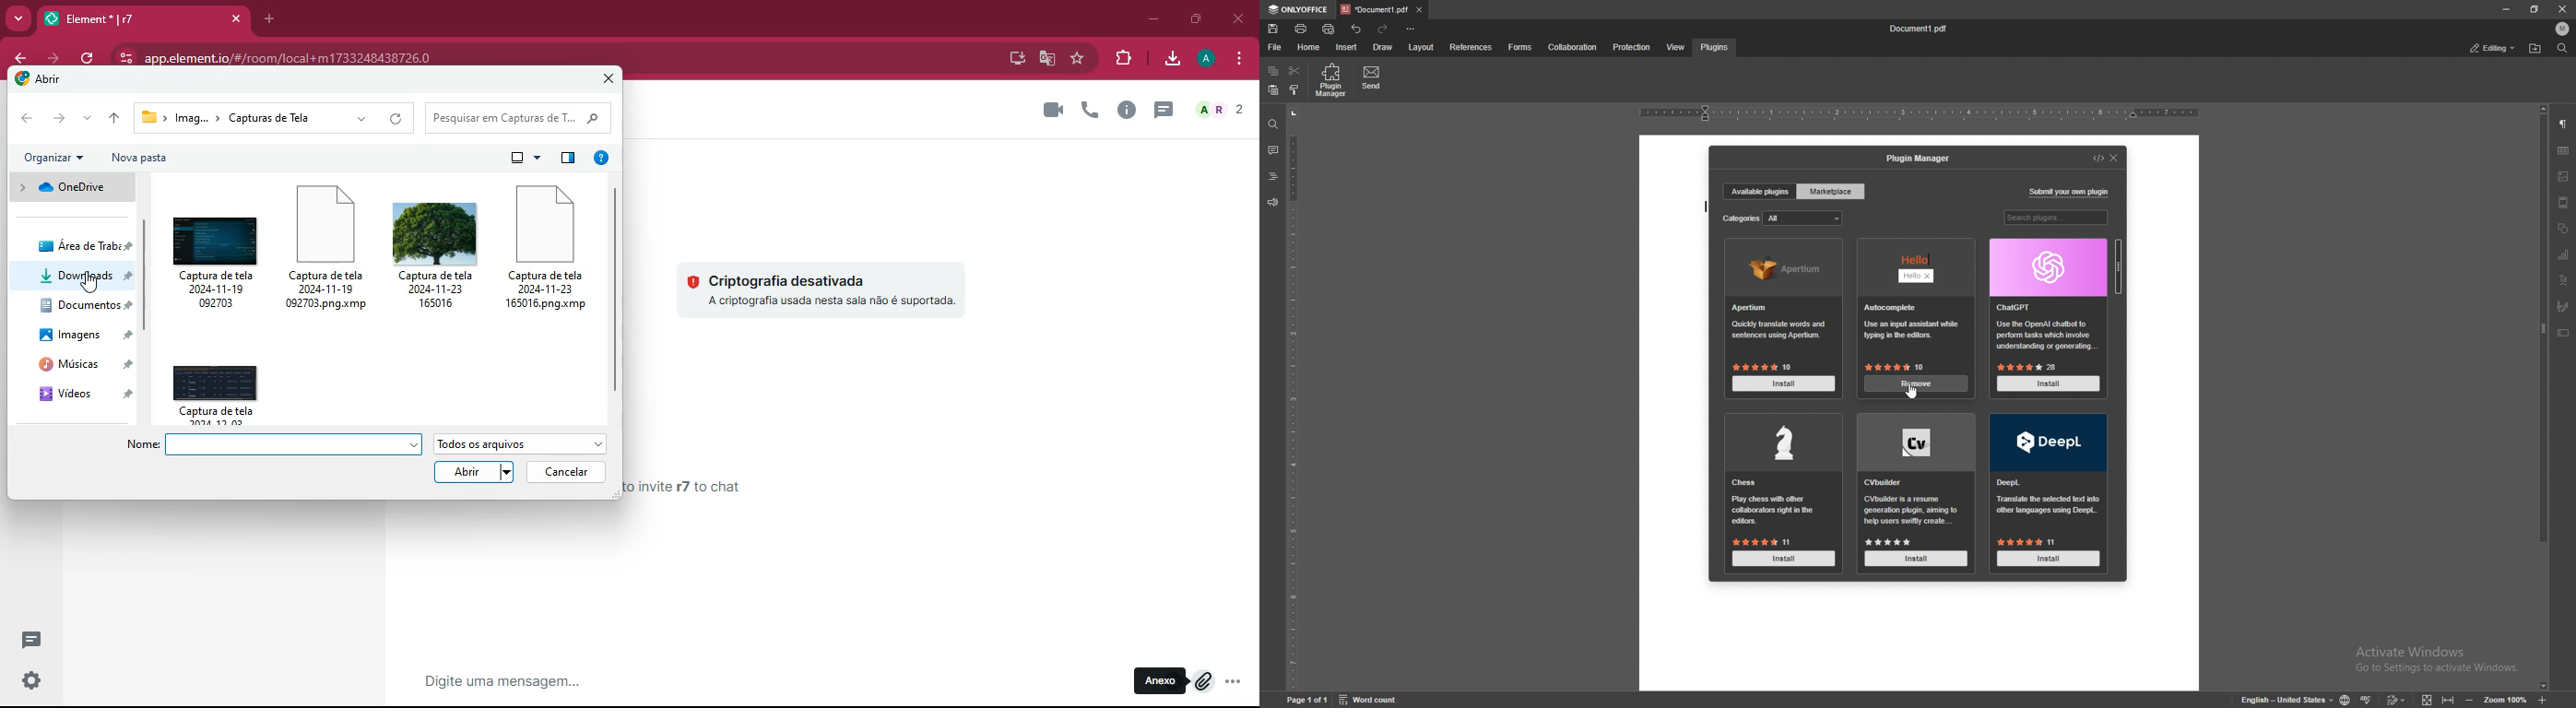  Describe the element at coordinates (2427, 699) in the screenshot. I see `fit to screen` at that location.